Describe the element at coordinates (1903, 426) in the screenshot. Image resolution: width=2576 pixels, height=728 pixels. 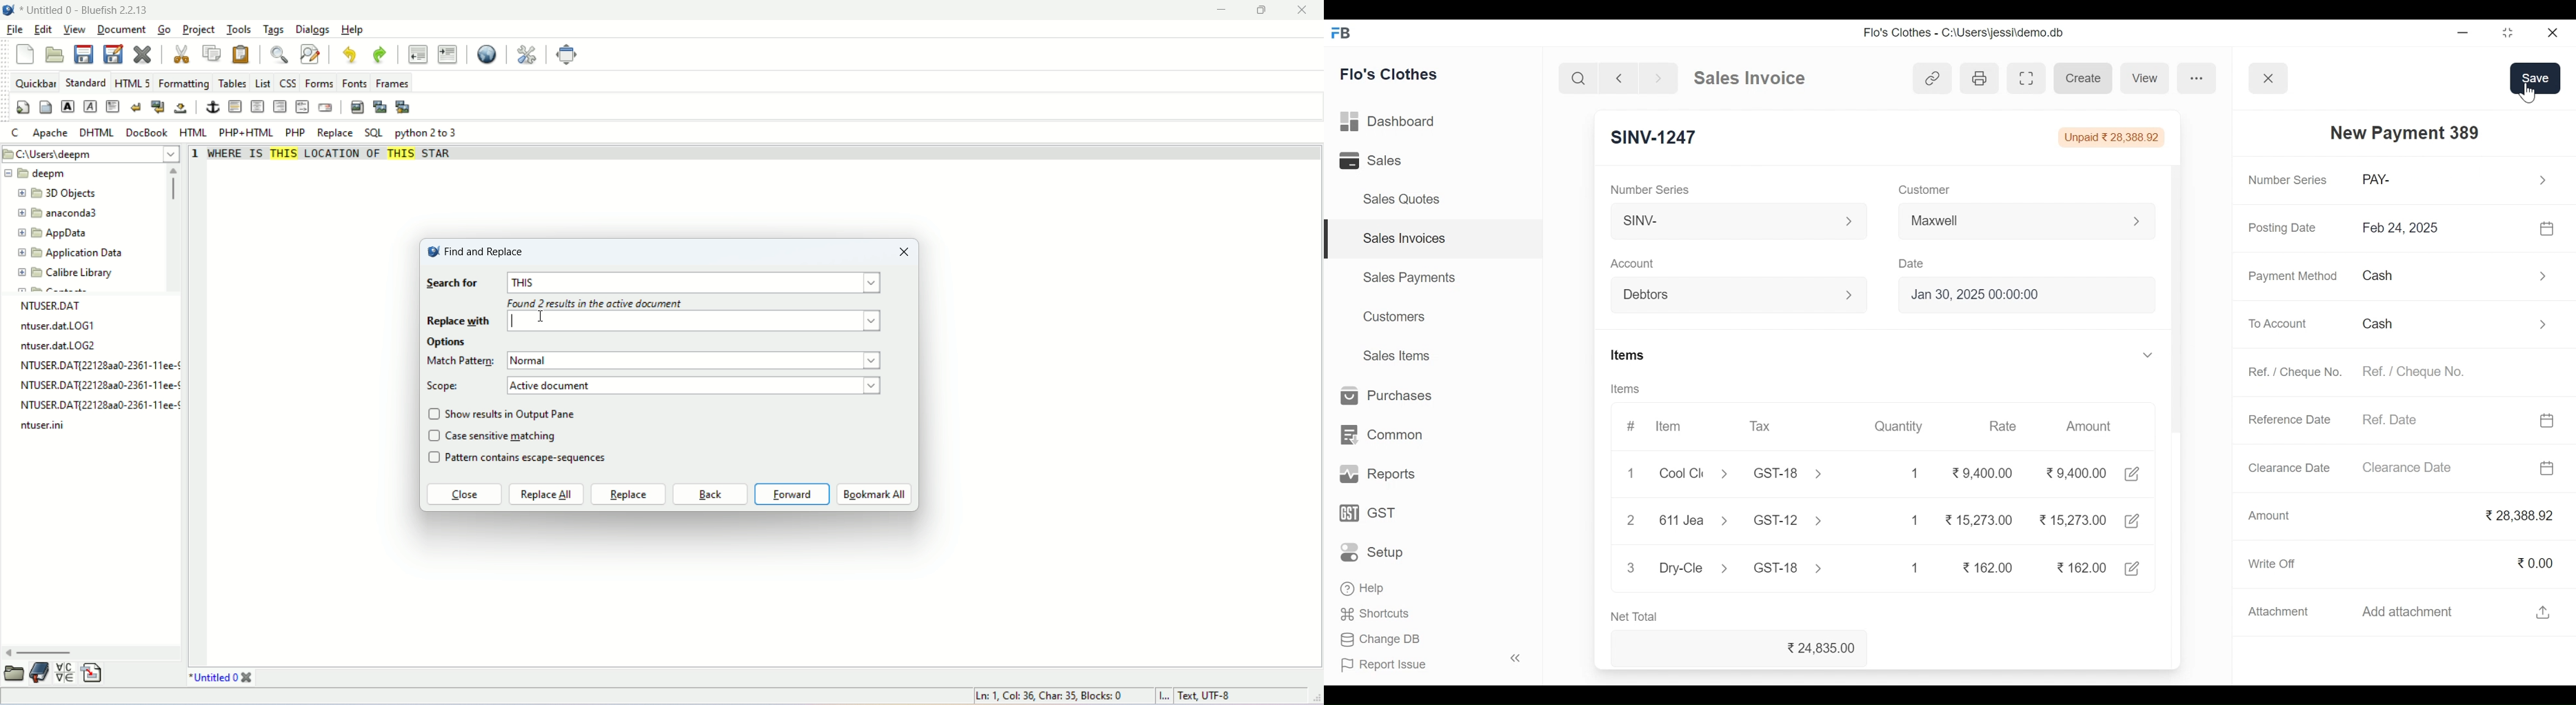
I see `Quantity` at that location.